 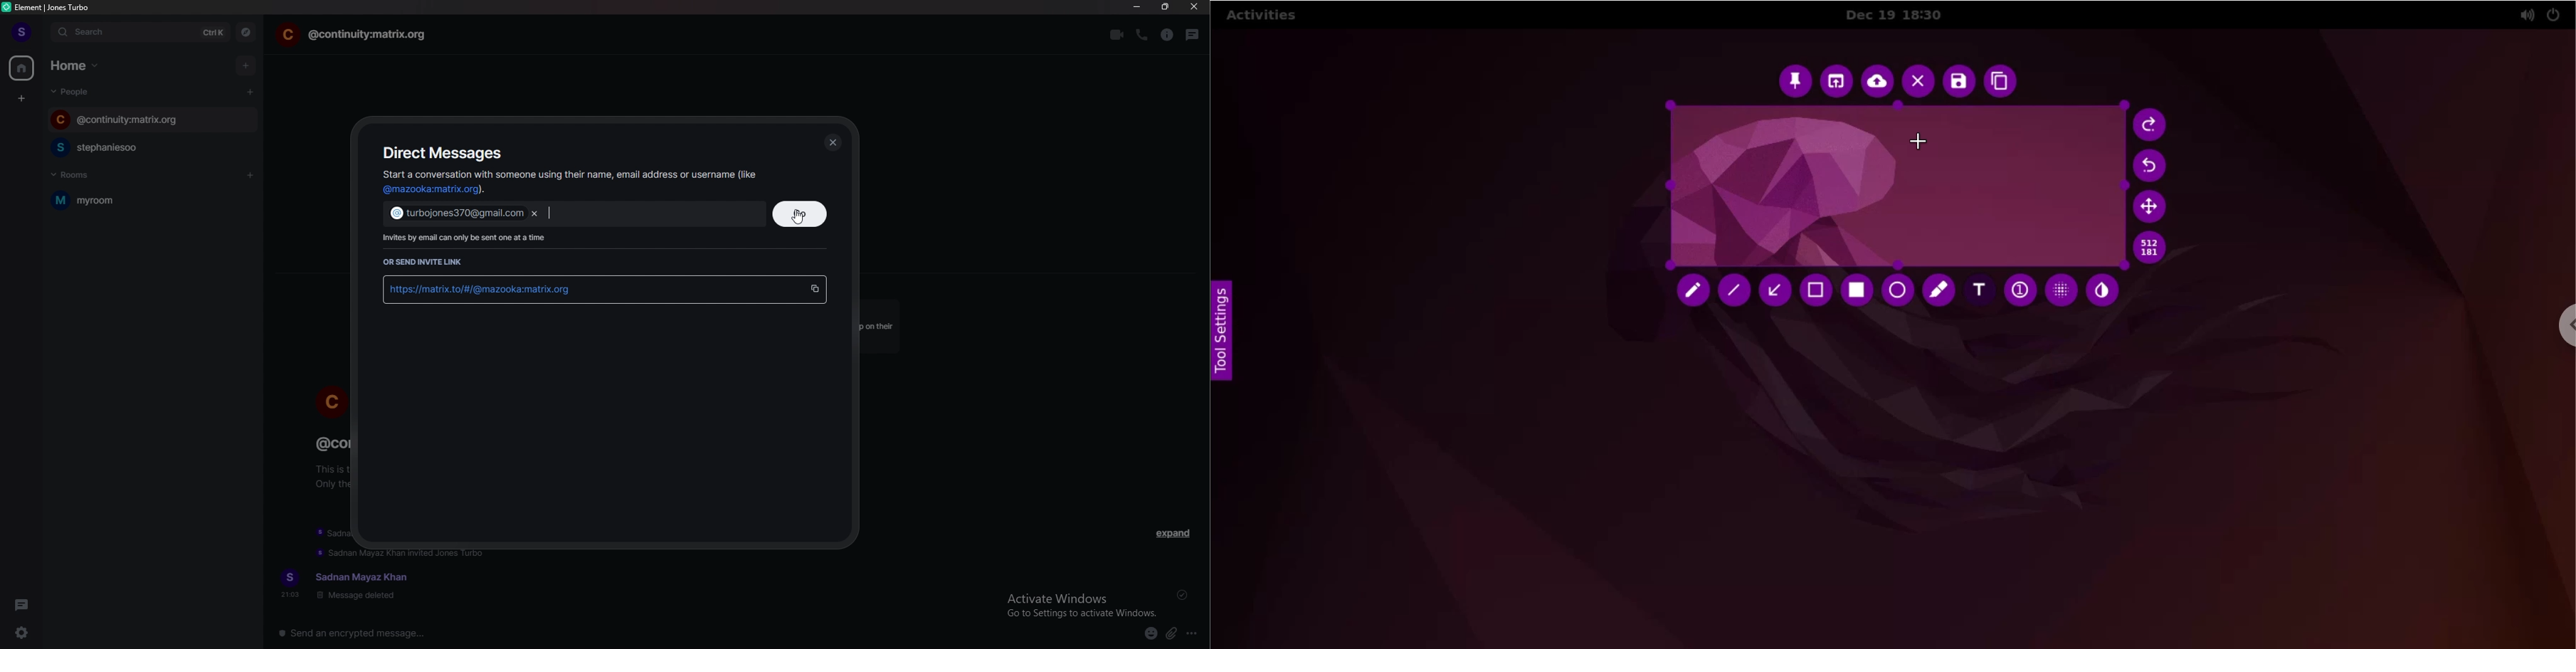 I want to click on delivered, so click(x=1183, y=595).